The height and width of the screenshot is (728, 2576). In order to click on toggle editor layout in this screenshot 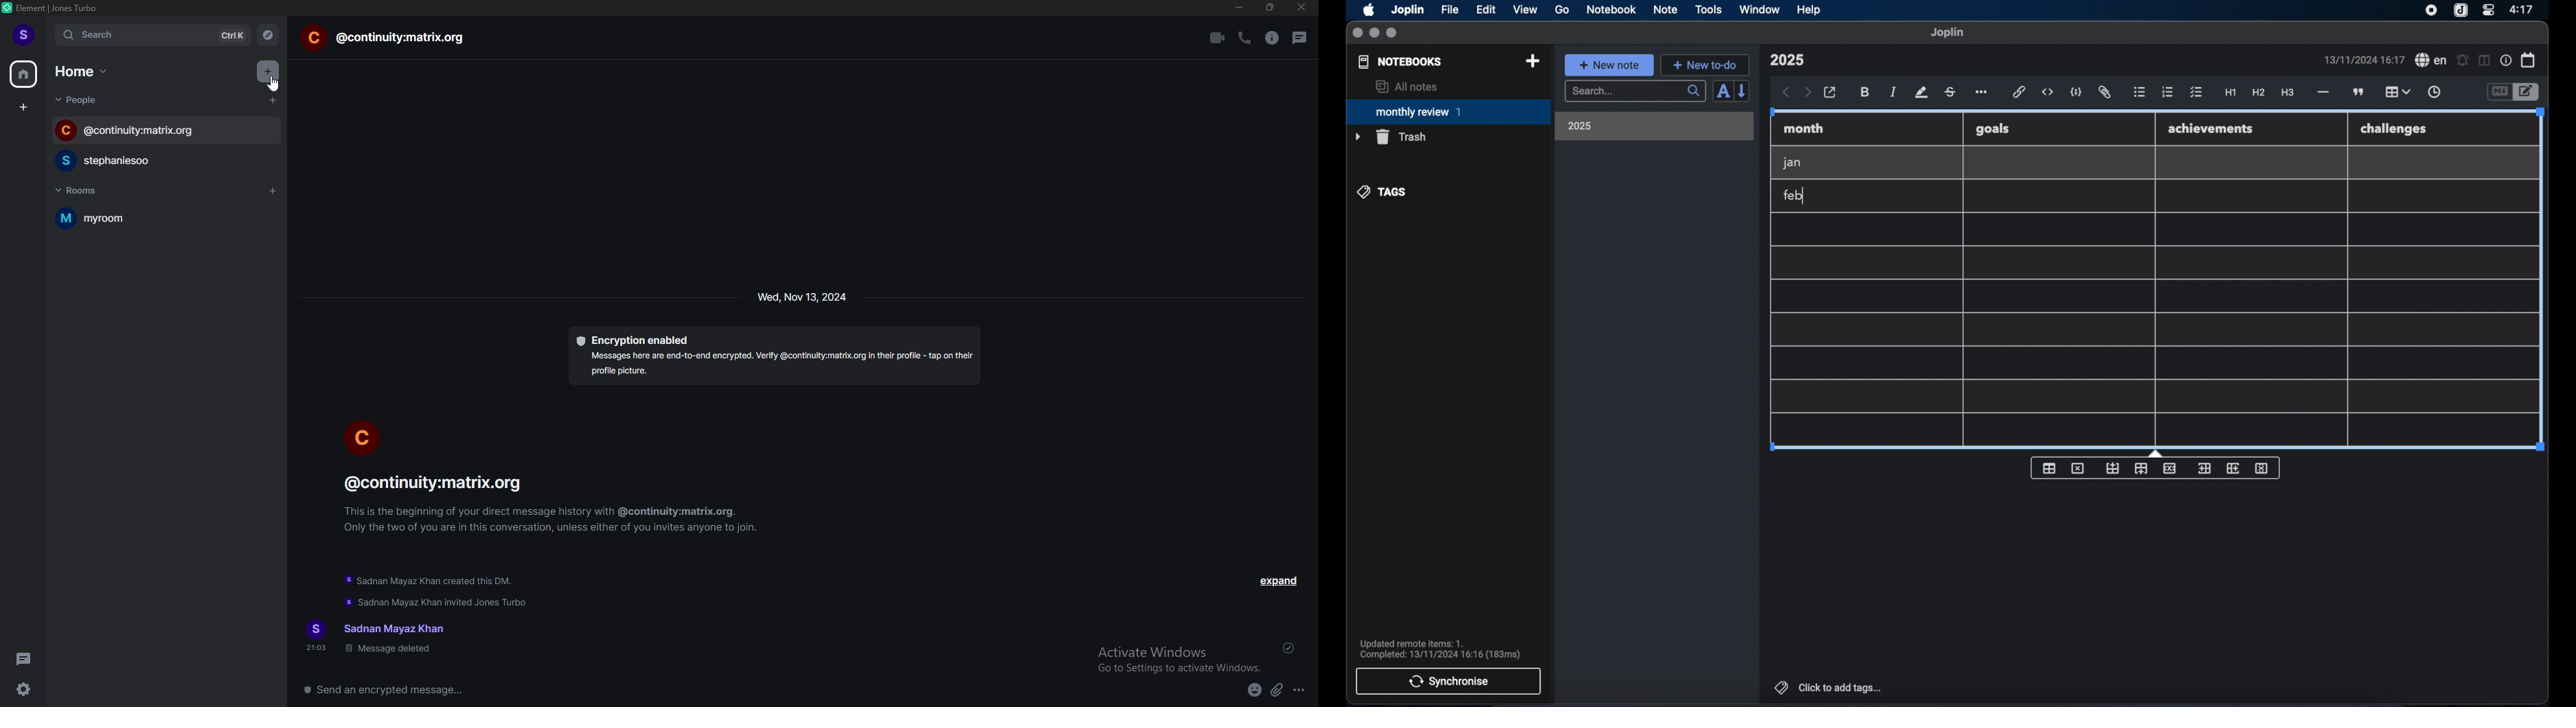, I will do `click(2485, 60)`.